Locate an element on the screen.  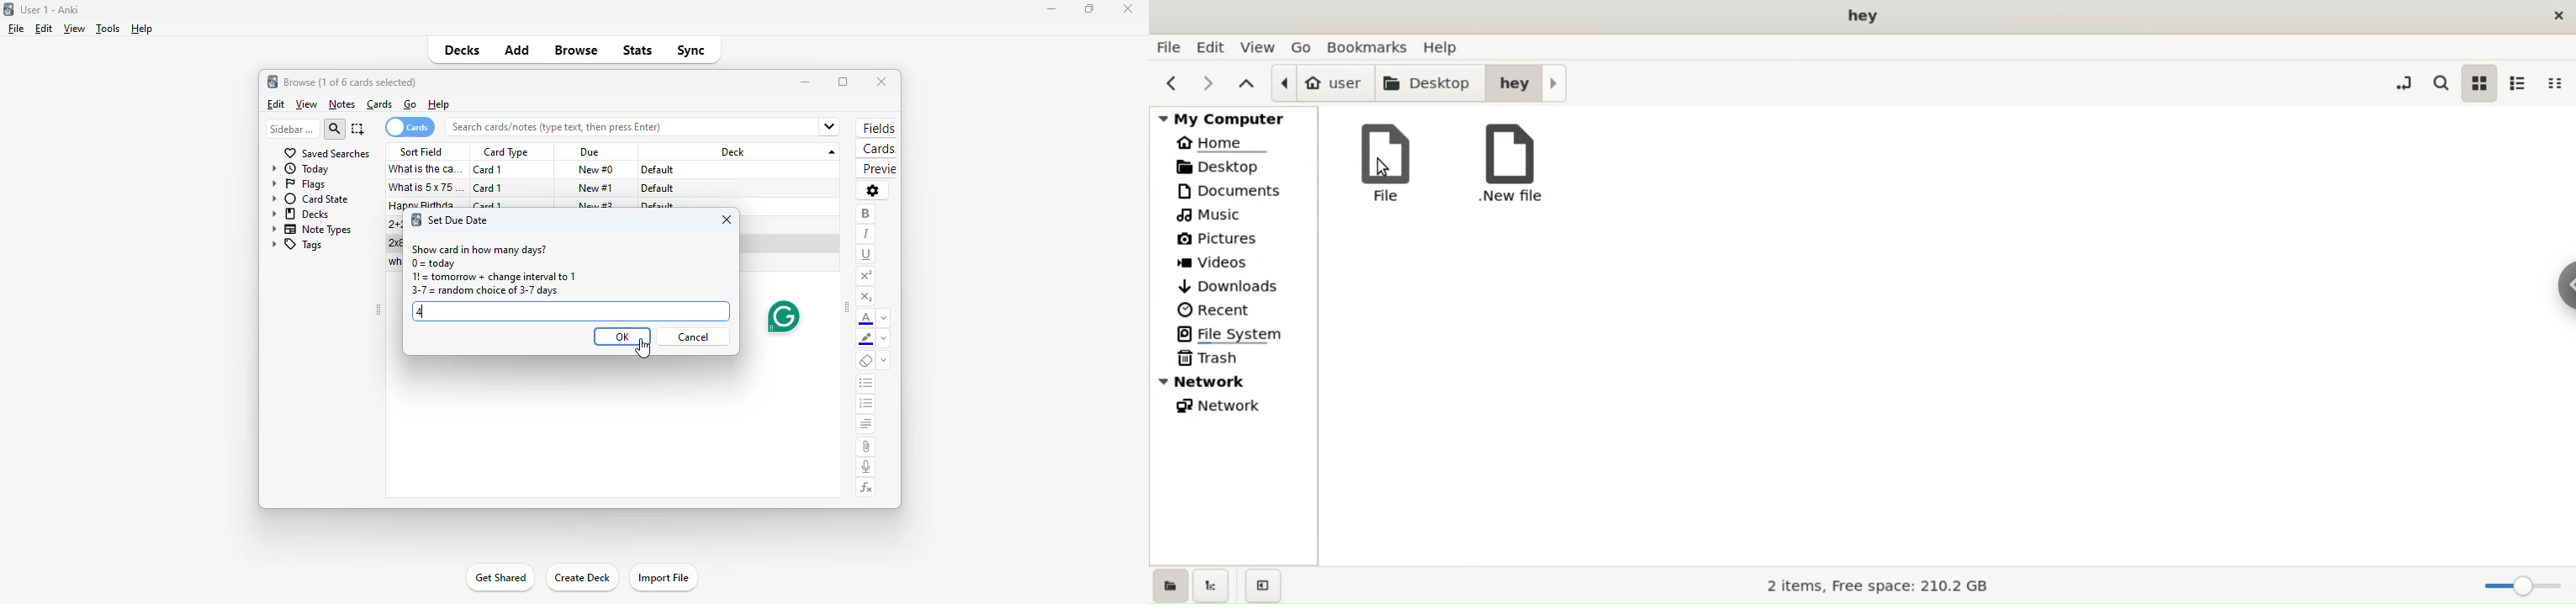
equations is located at coordinates (867, 488).